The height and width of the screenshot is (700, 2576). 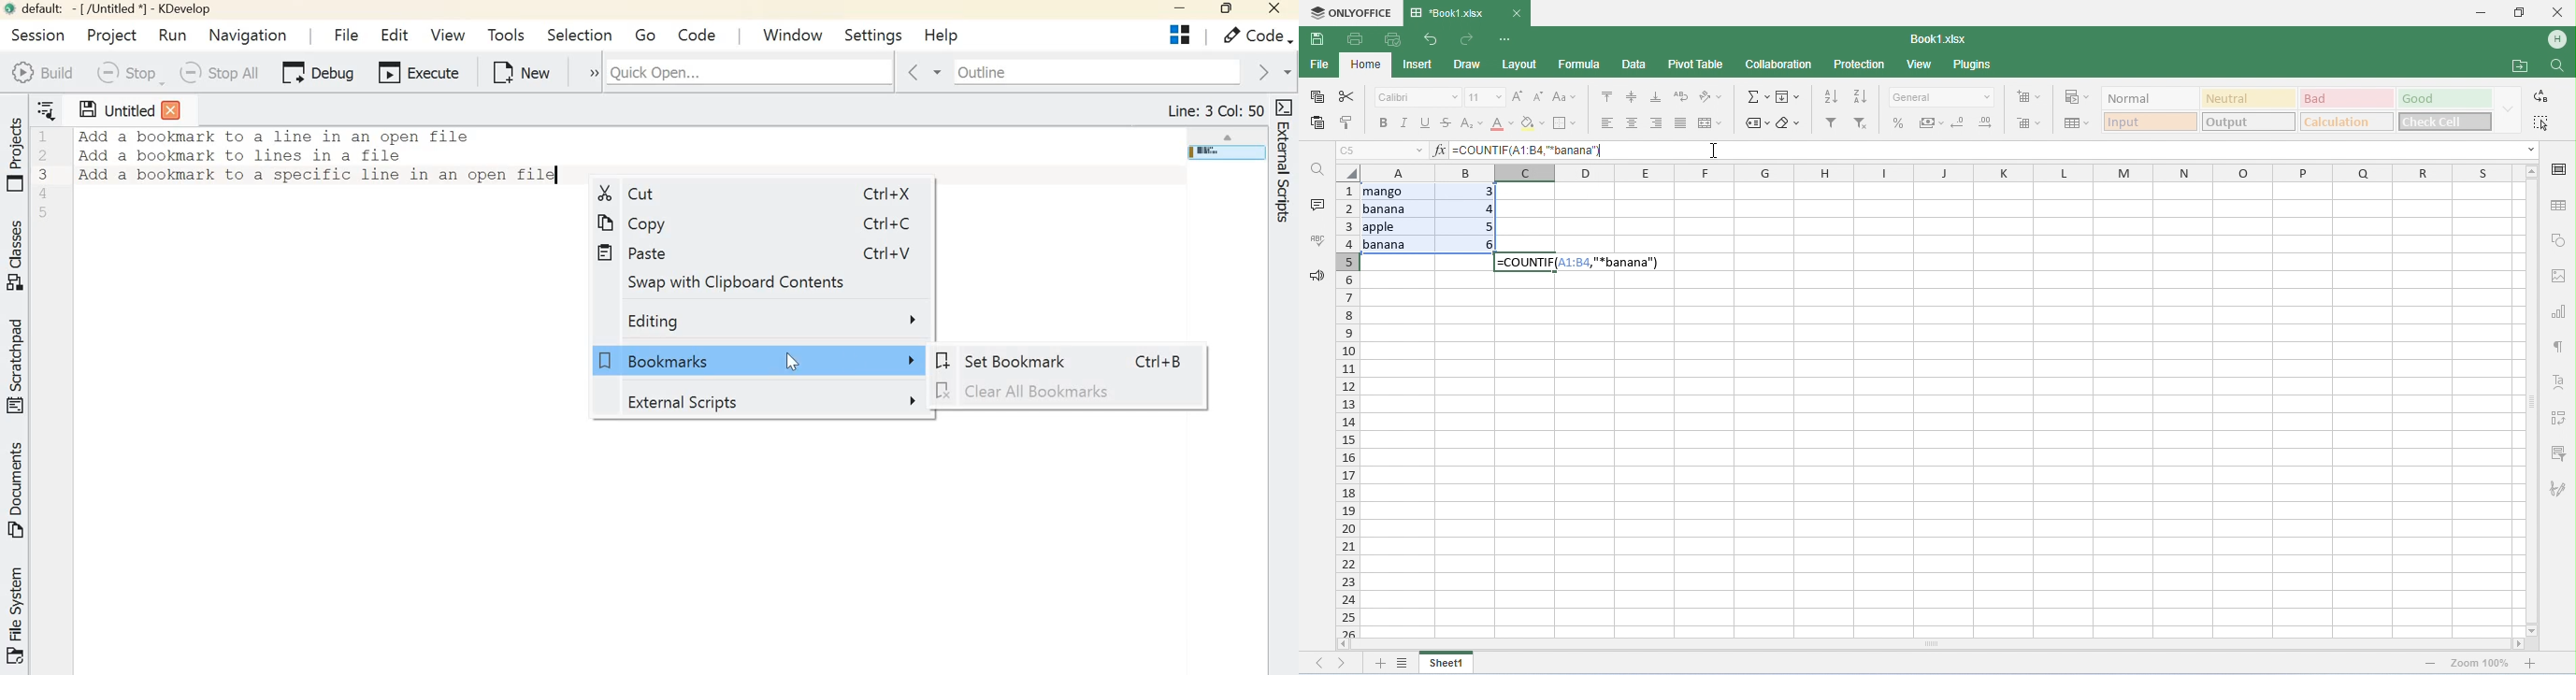 I want to click on select all, so click(x=2543, y=123).